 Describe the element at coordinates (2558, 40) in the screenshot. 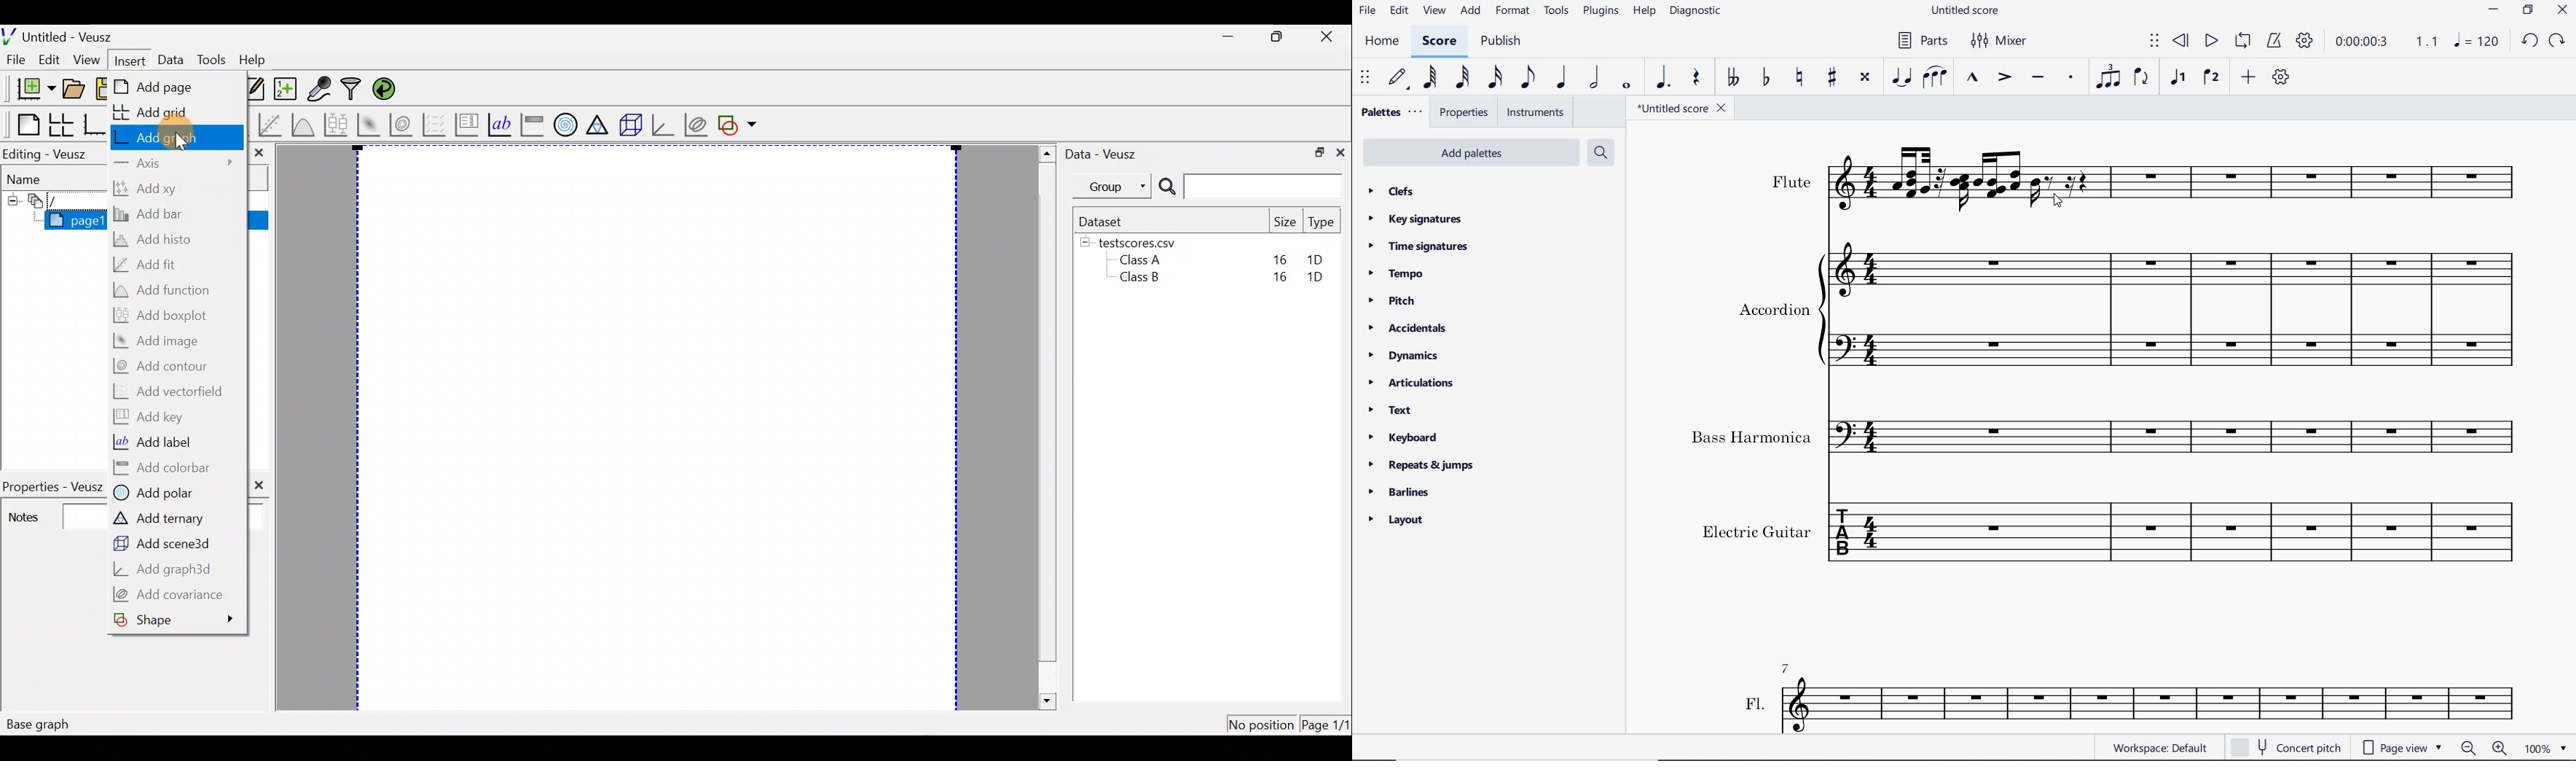

I see `REDO` at that location.